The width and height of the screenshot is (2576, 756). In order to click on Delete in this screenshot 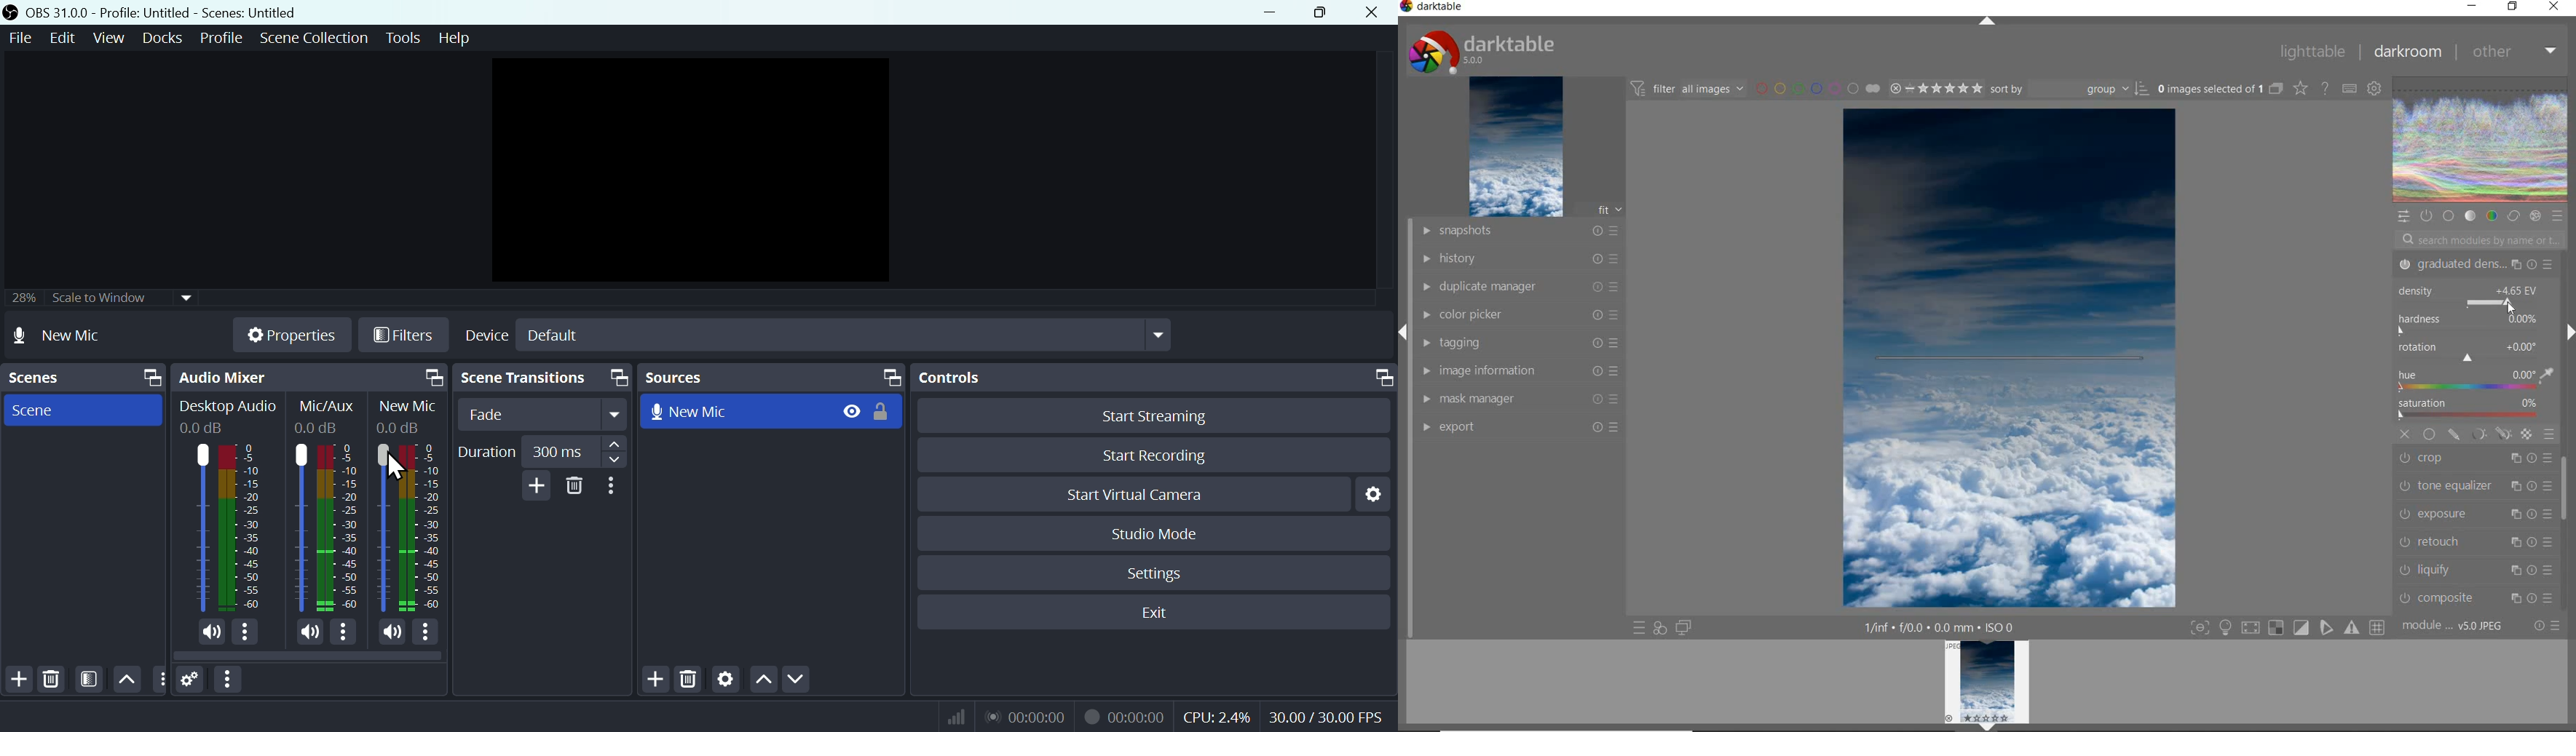, I will do `click(51, 680)`.